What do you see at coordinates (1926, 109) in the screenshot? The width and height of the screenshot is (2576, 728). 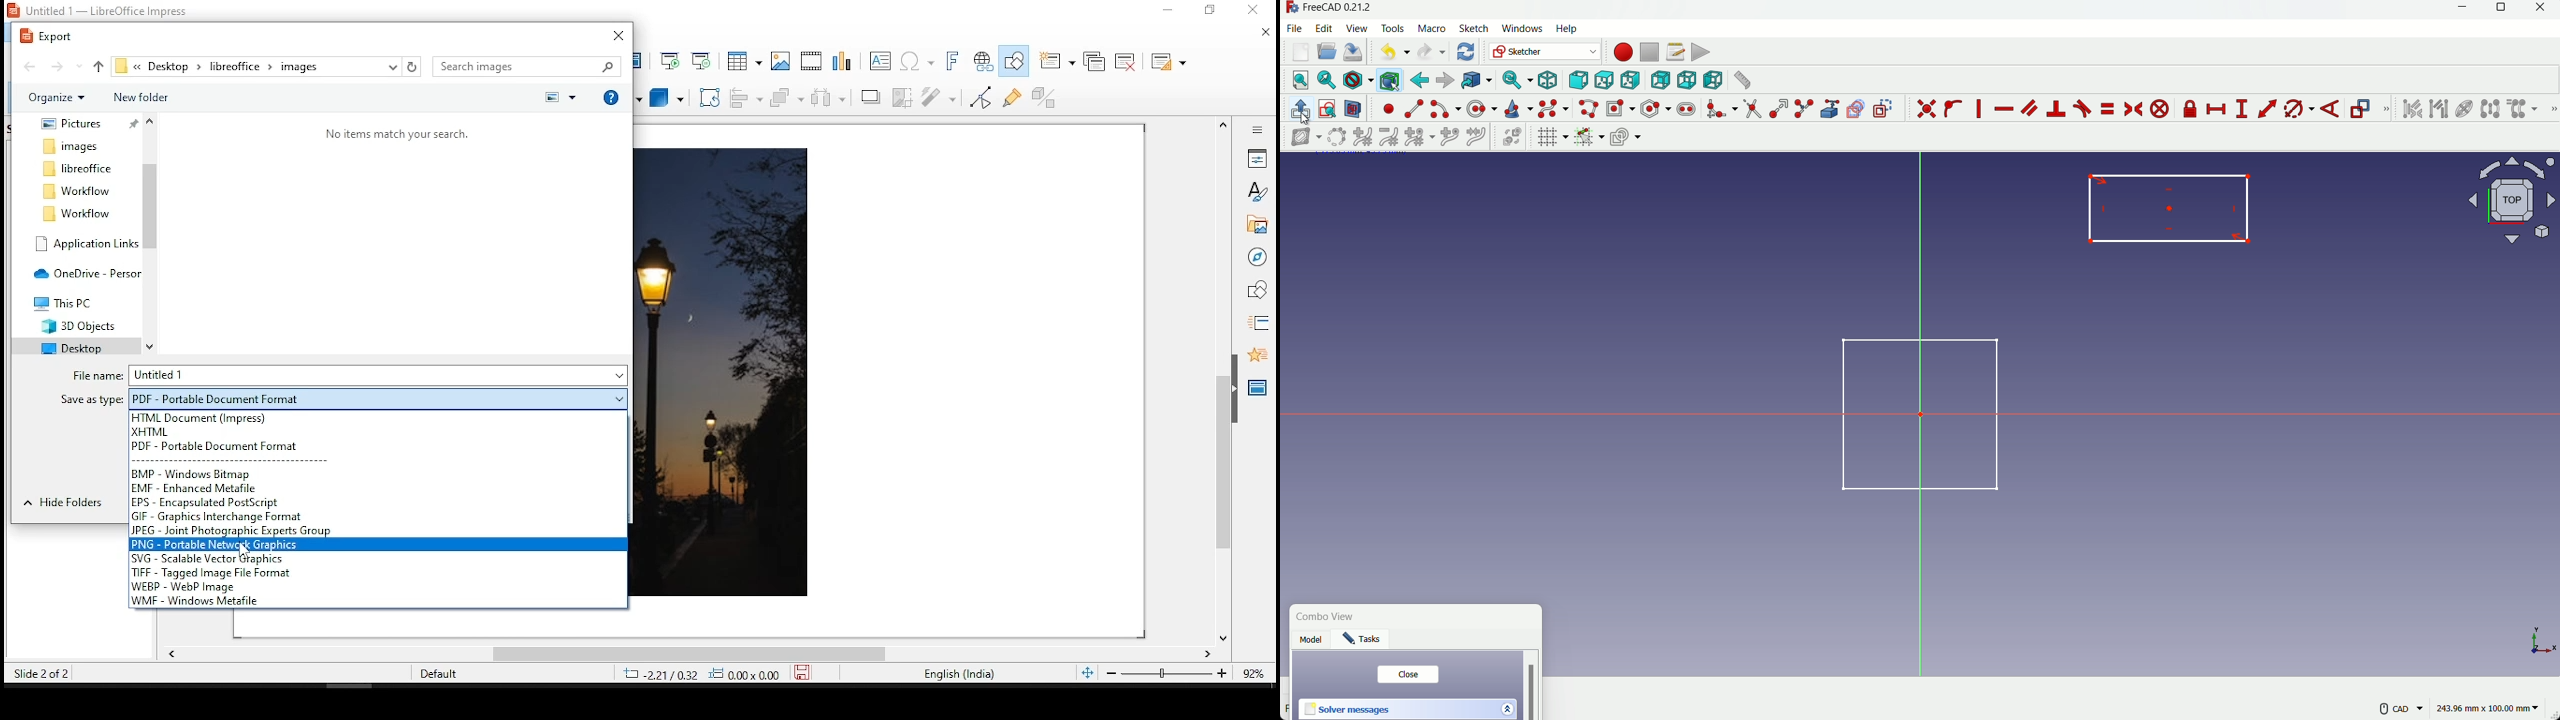 I see `constraint coincident` at bounding box center [1926, 109].